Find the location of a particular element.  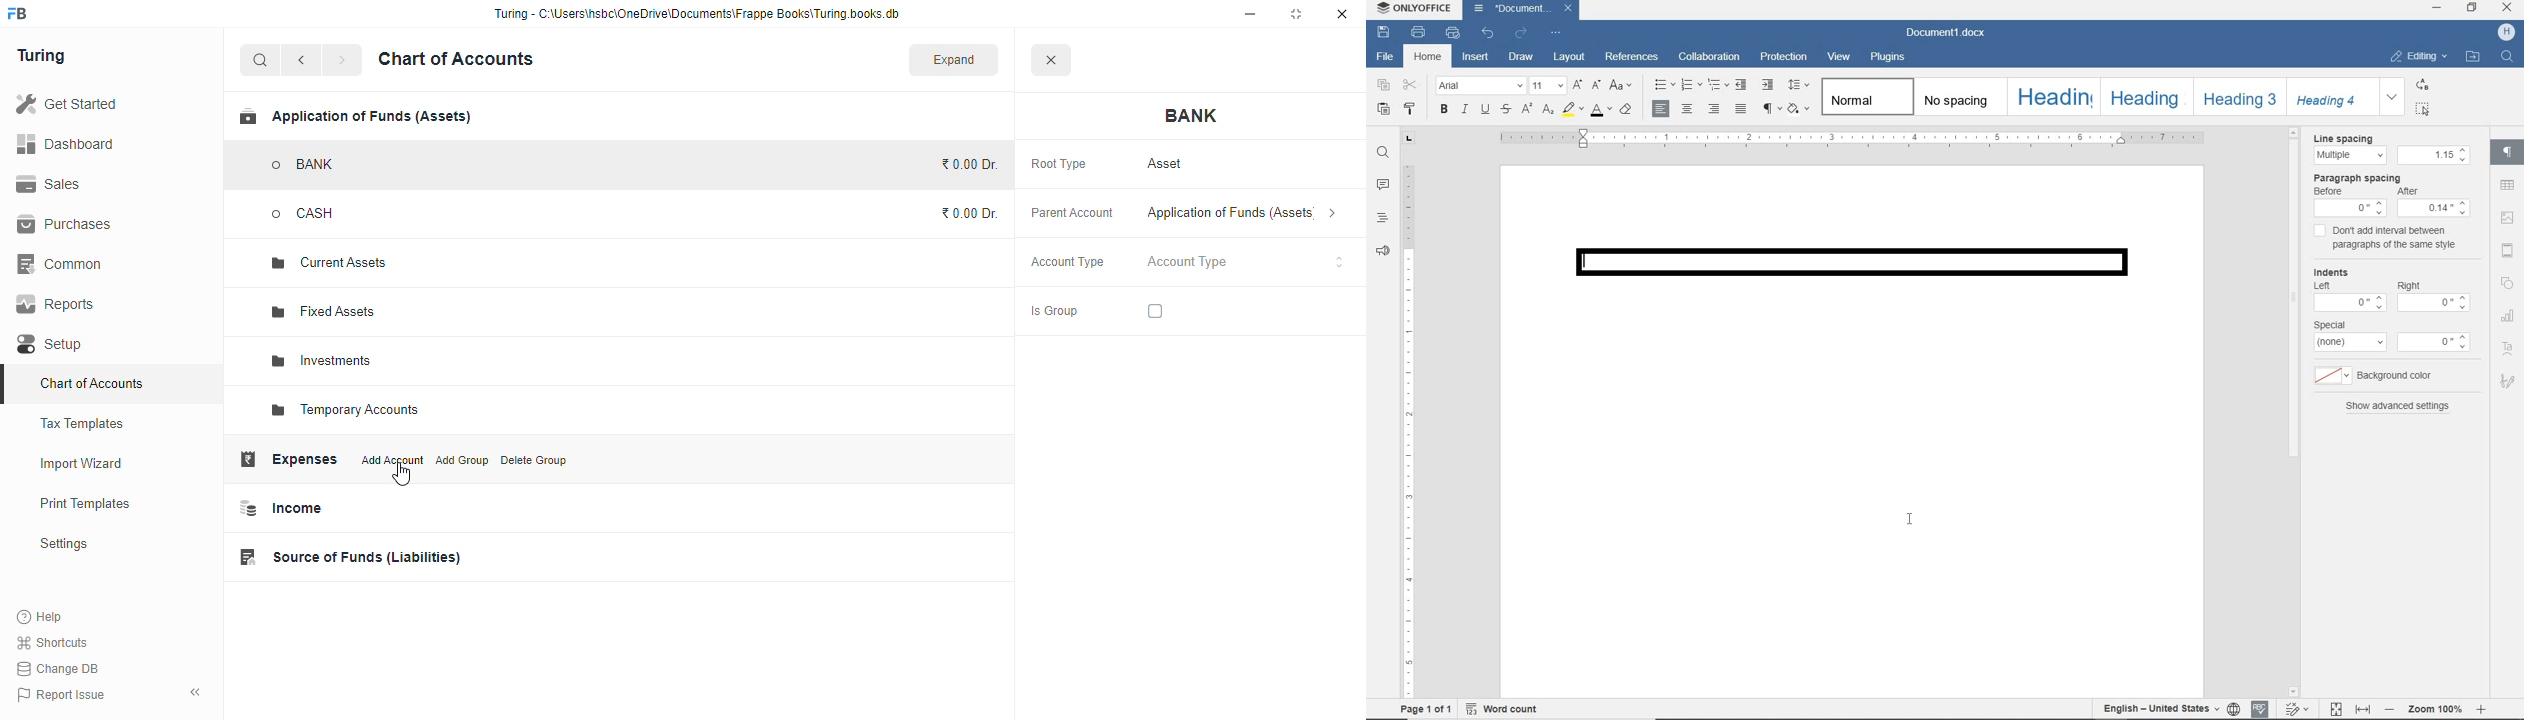

OPEN FILE LOCATION is located at coordinates (2474, 59).